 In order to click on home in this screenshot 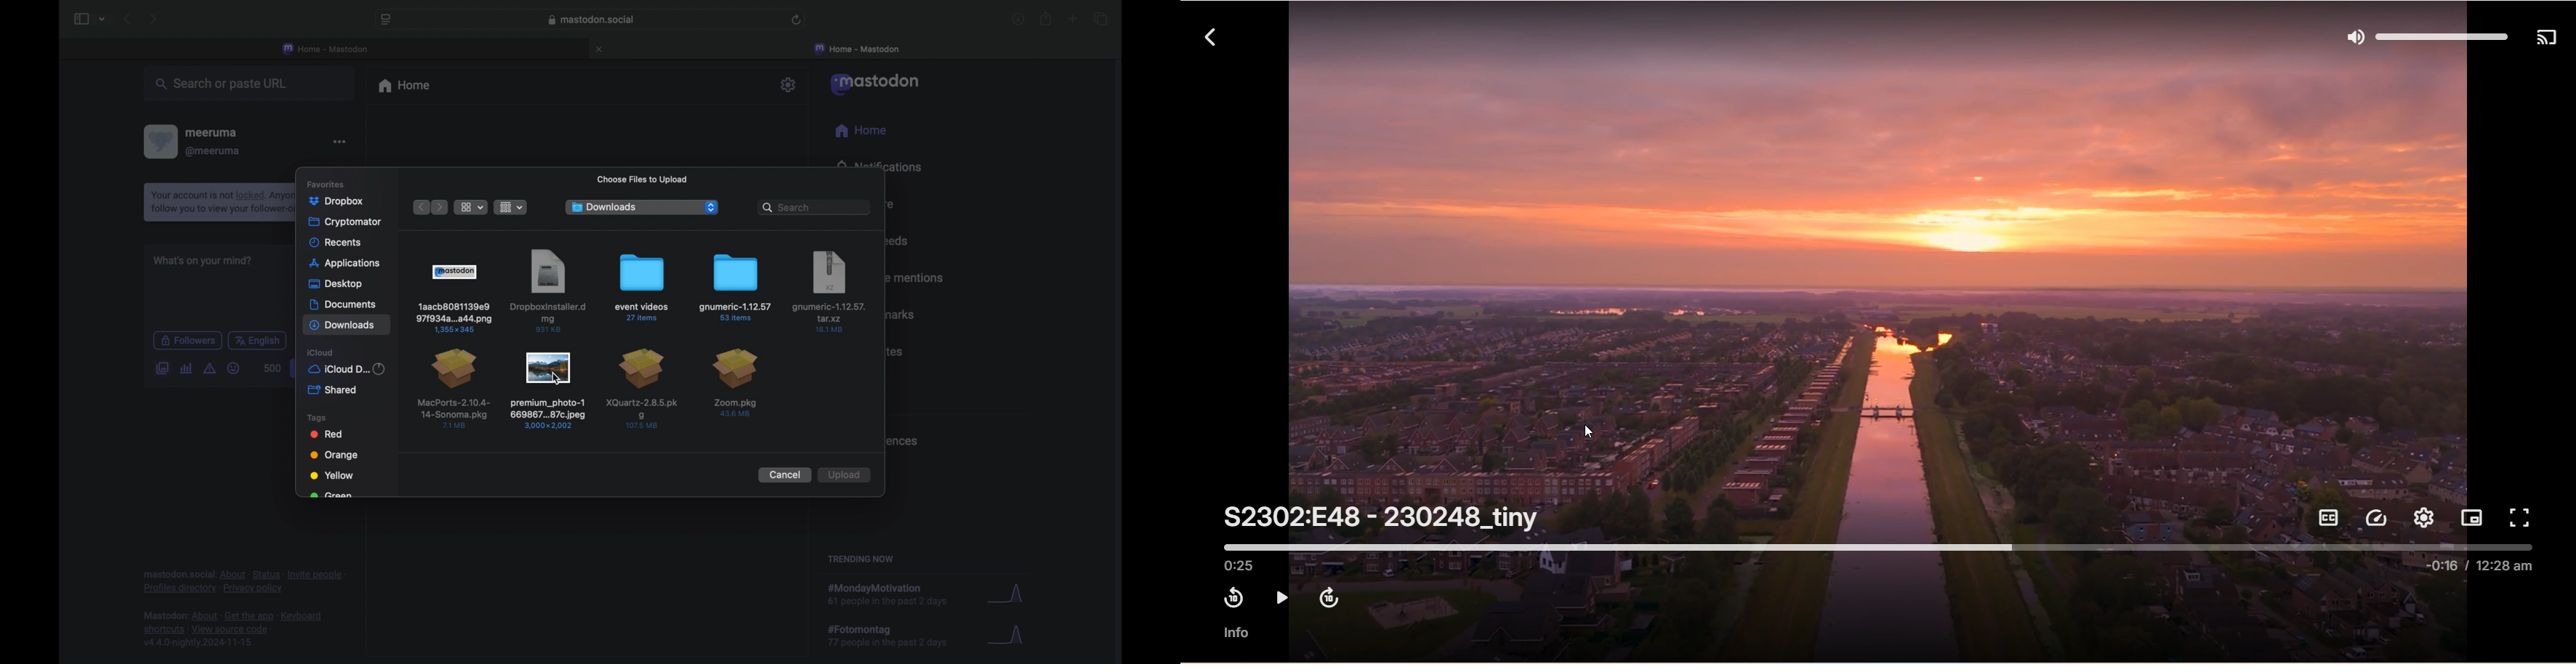, I will do `click(861, 130)`.